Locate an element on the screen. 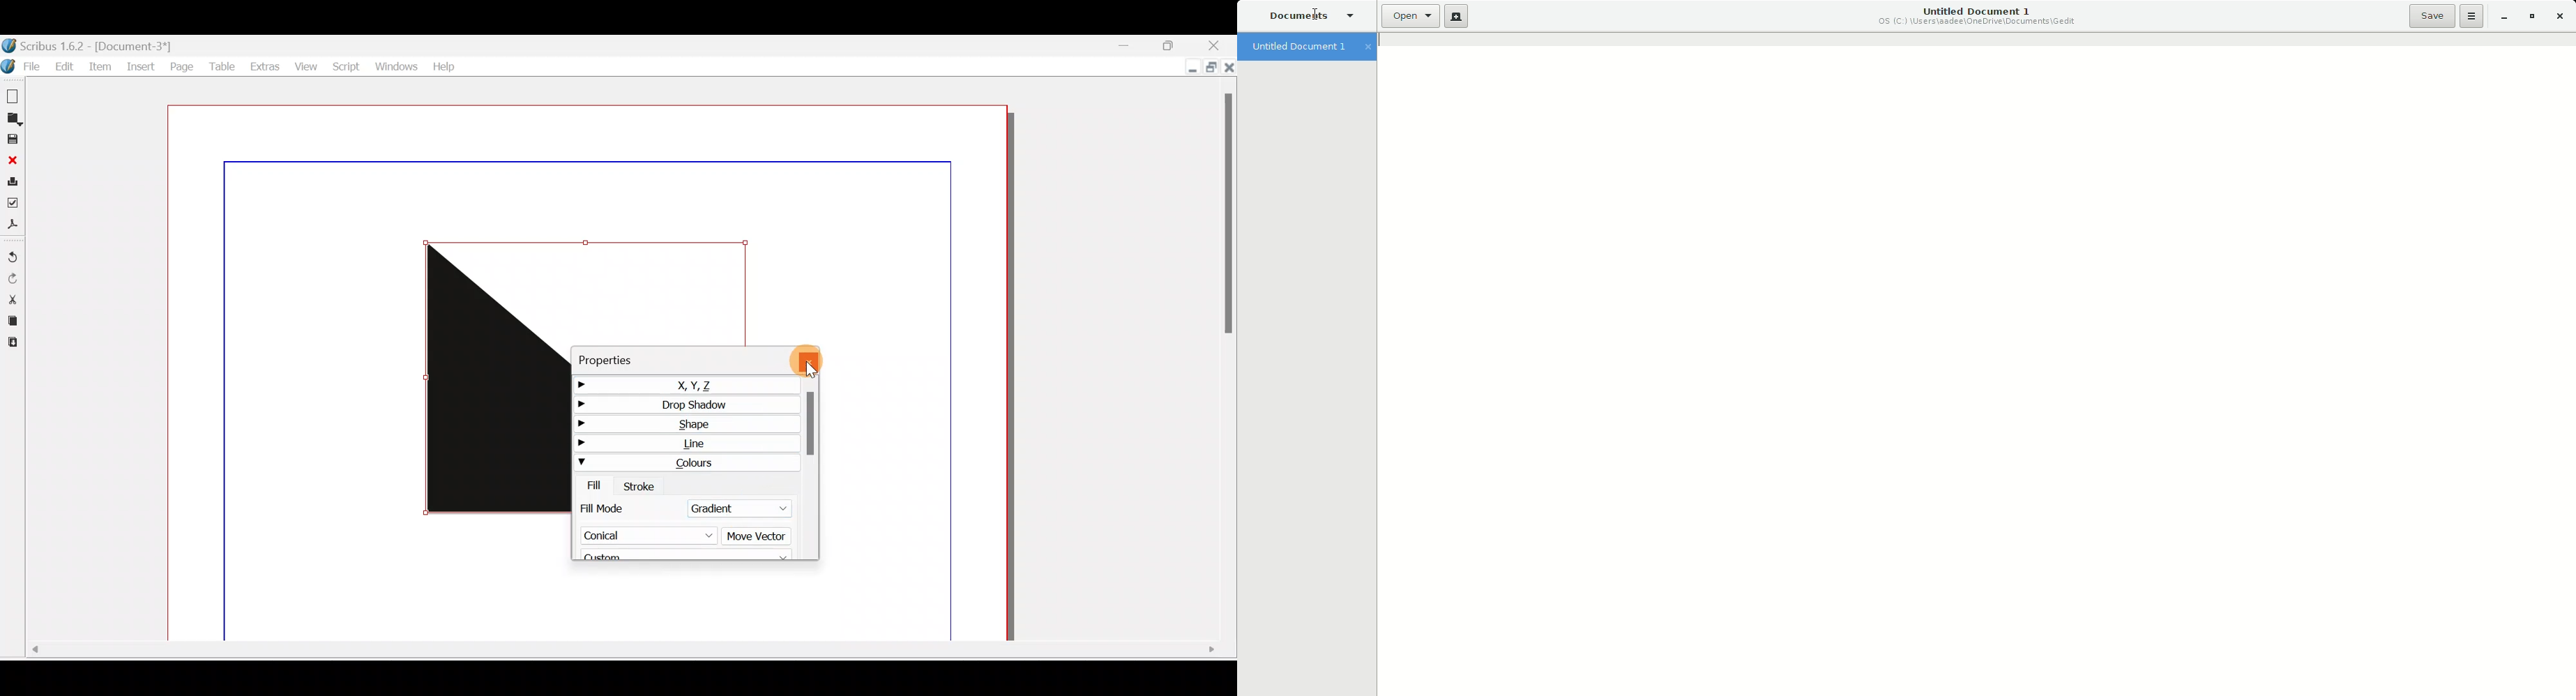  Insert is located at coordinates (140, 68).